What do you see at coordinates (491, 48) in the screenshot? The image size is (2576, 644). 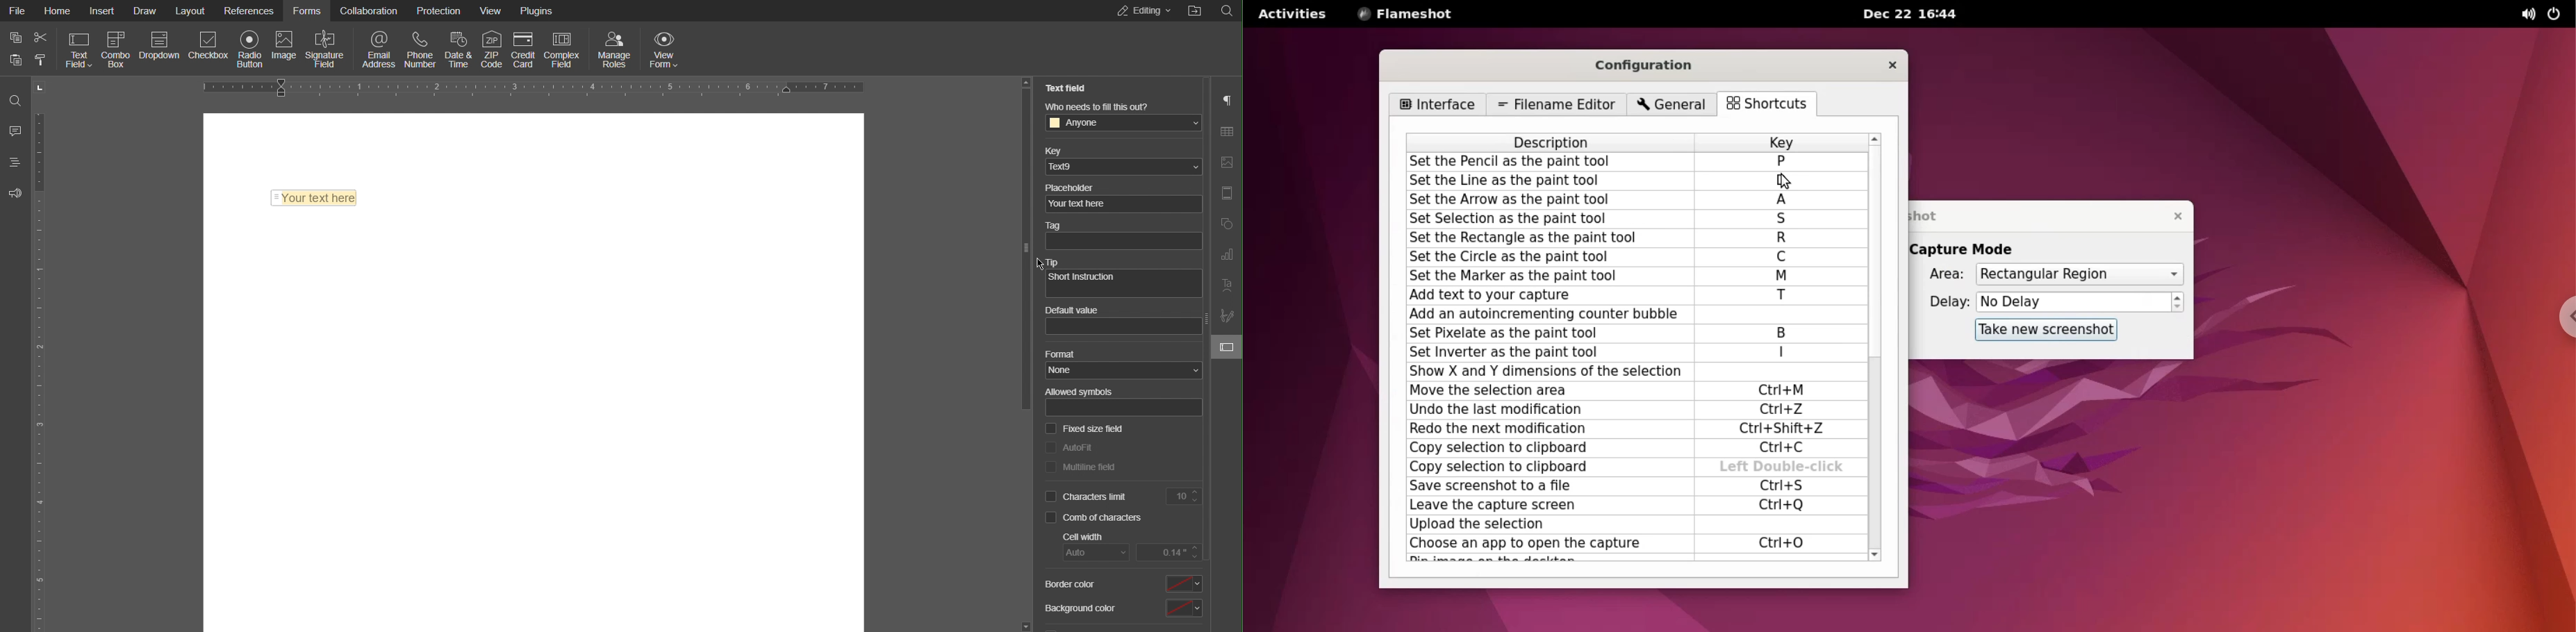 I see `ZIP Code` at bounding box center [491, 48].